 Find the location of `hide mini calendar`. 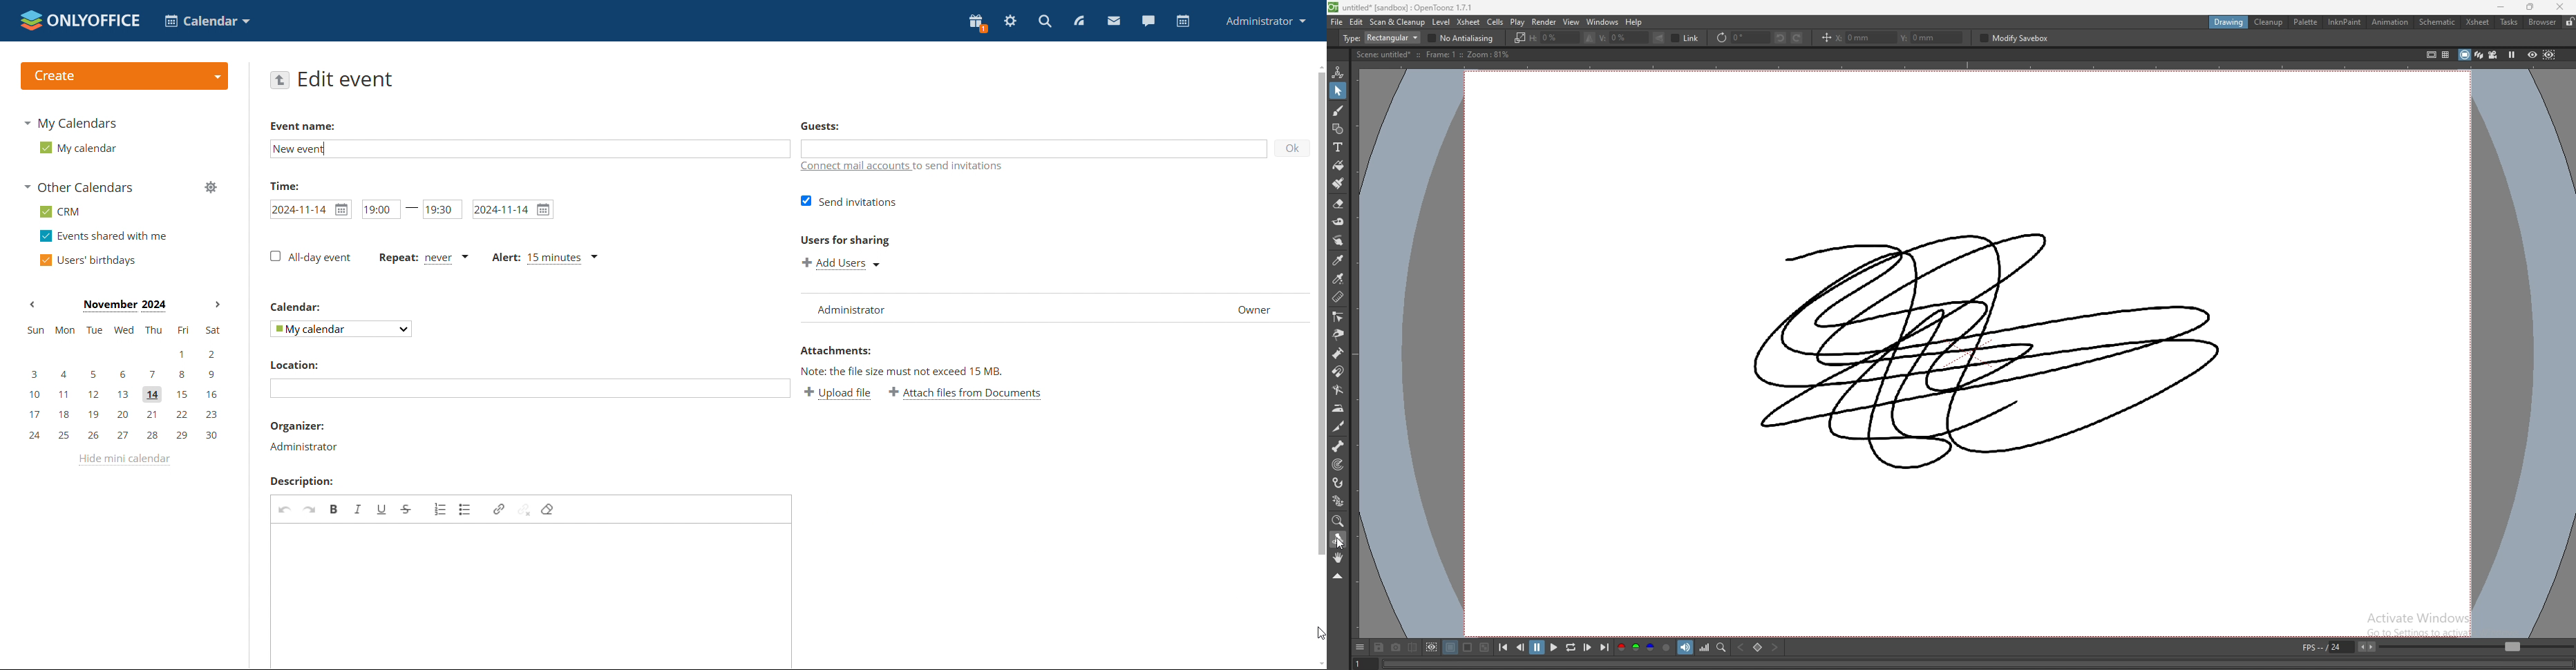

hide mini calendar is located at coordinates (122, 459).